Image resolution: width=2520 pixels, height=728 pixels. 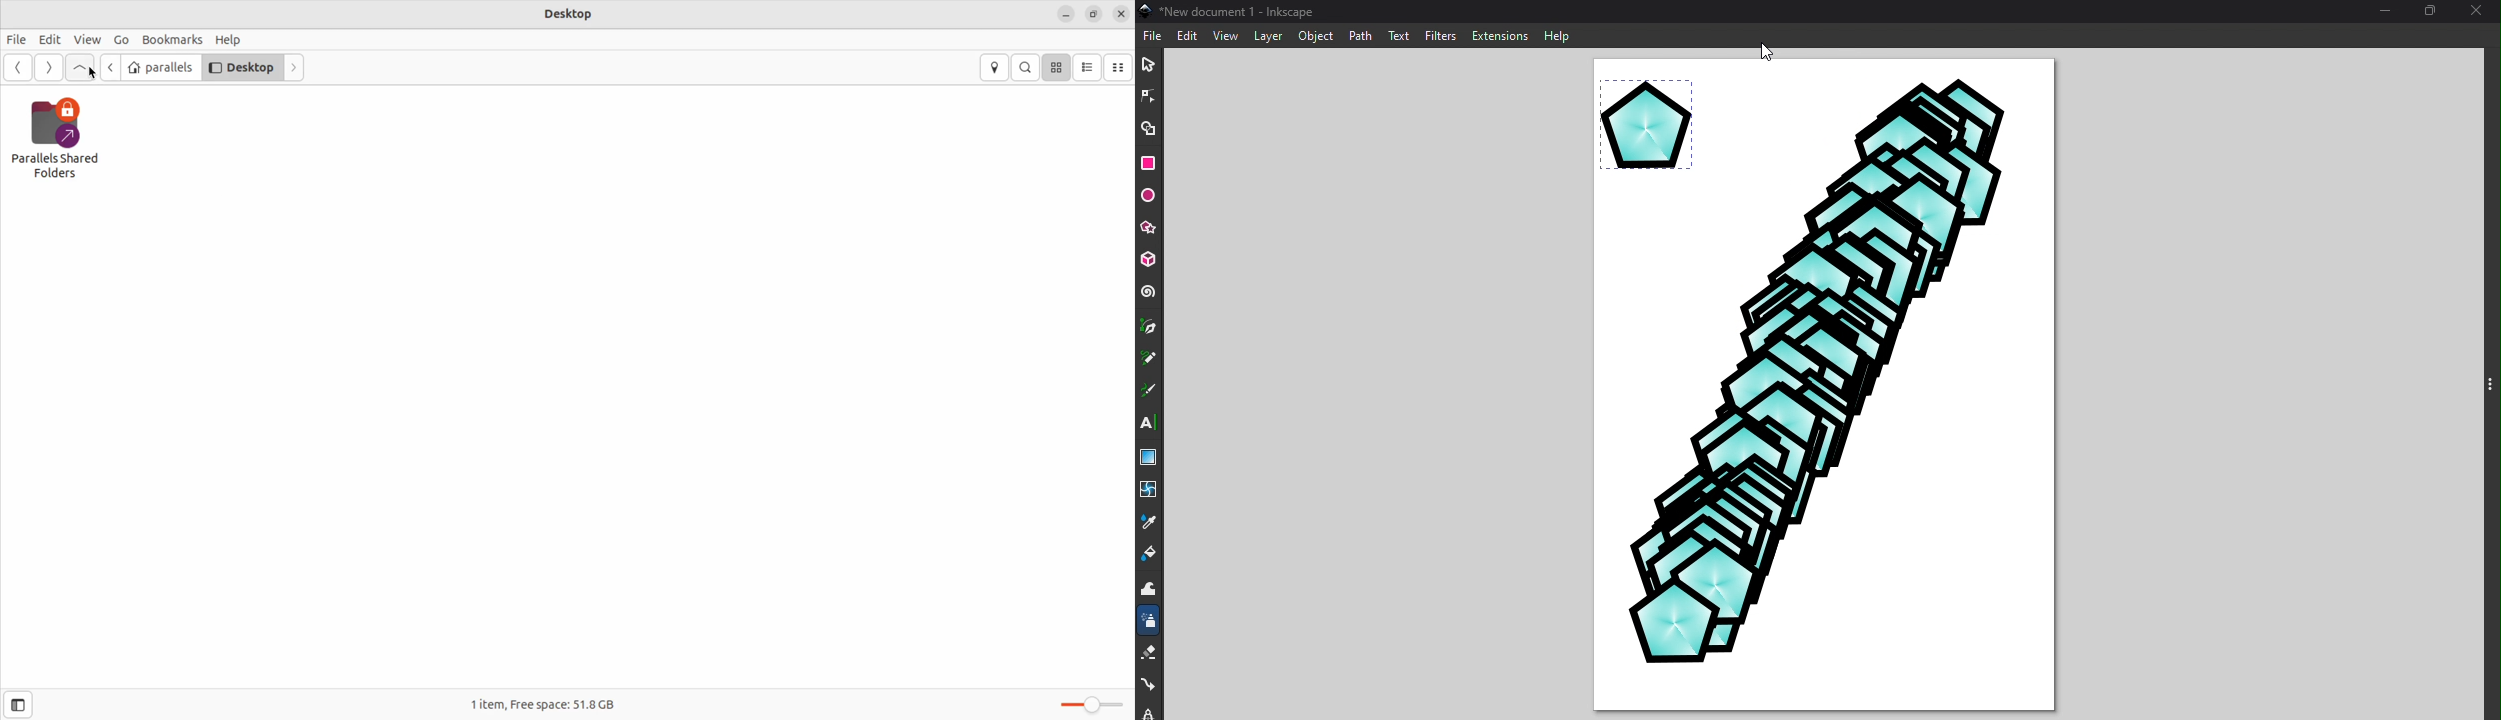 I want to click on Selector tool, so click(x=1148, y=63).